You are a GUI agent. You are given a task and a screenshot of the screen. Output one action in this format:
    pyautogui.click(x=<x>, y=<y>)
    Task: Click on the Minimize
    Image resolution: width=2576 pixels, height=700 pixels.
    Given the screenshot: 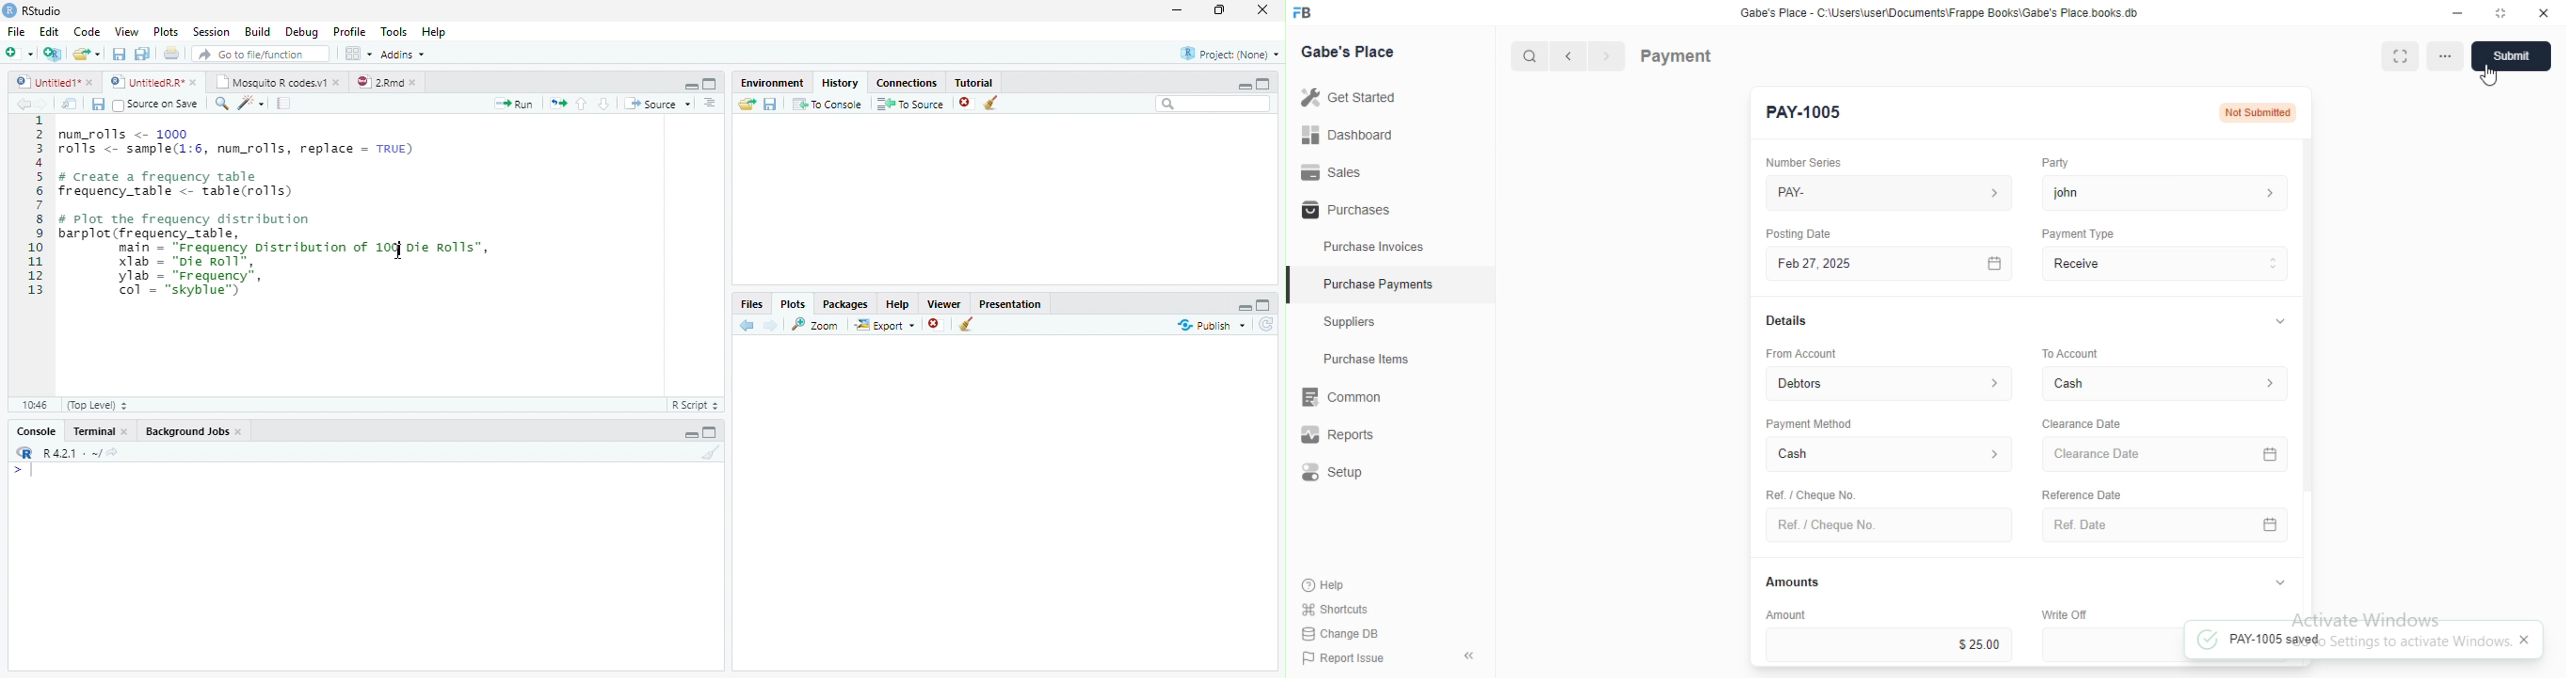 What is the action you would take?
    pyautogui.click(x=1178, y=10)
    